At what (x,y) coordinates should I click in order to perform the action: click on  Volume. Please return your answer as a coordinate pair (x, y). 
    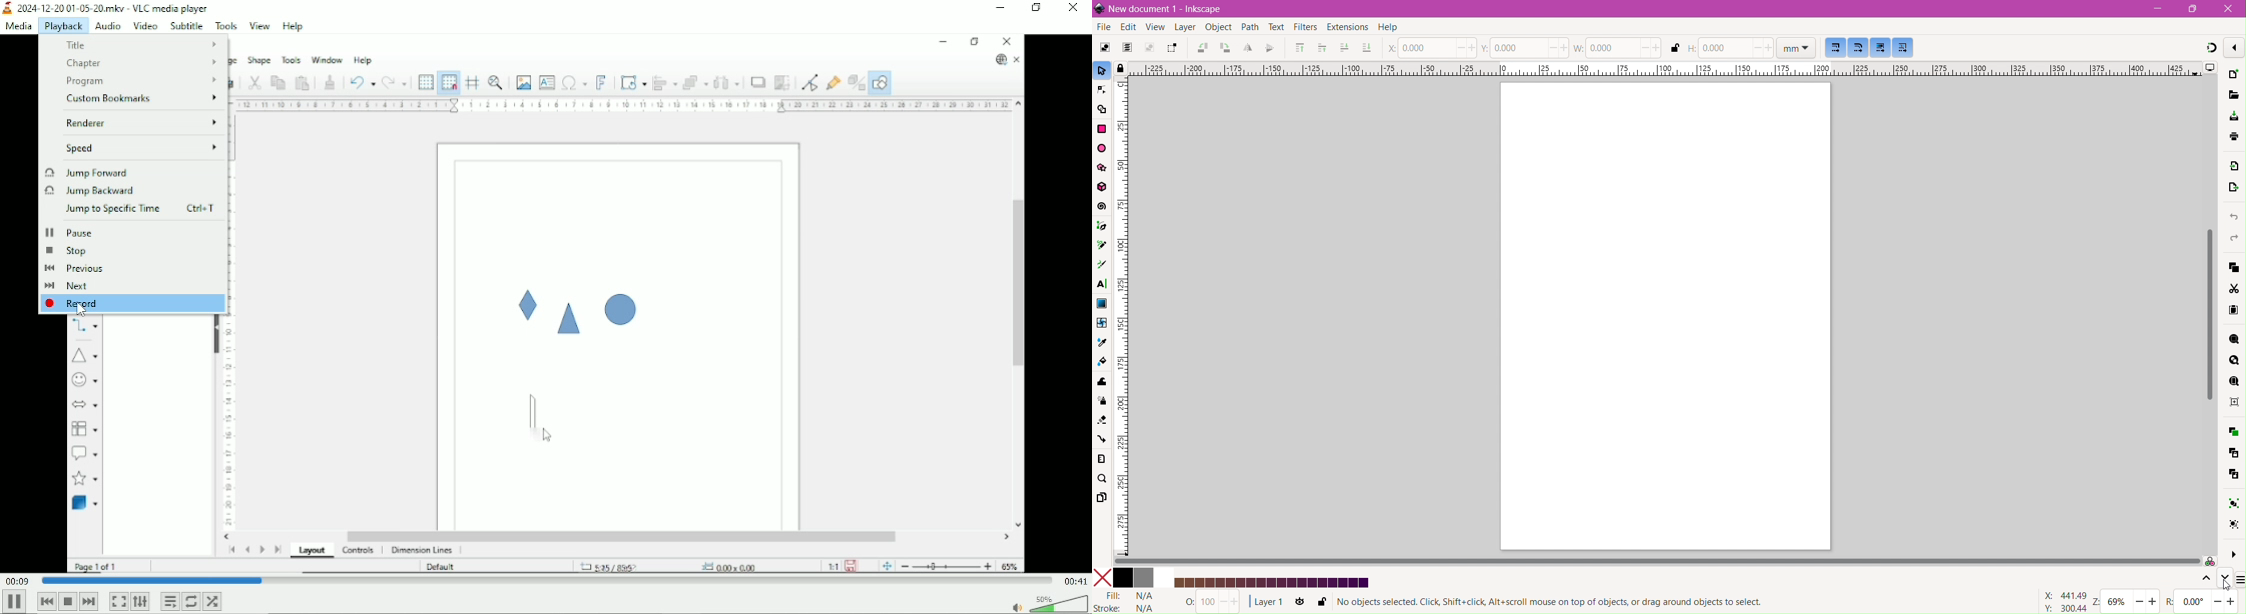
    Looking at the image, I should click on (1059, 603).